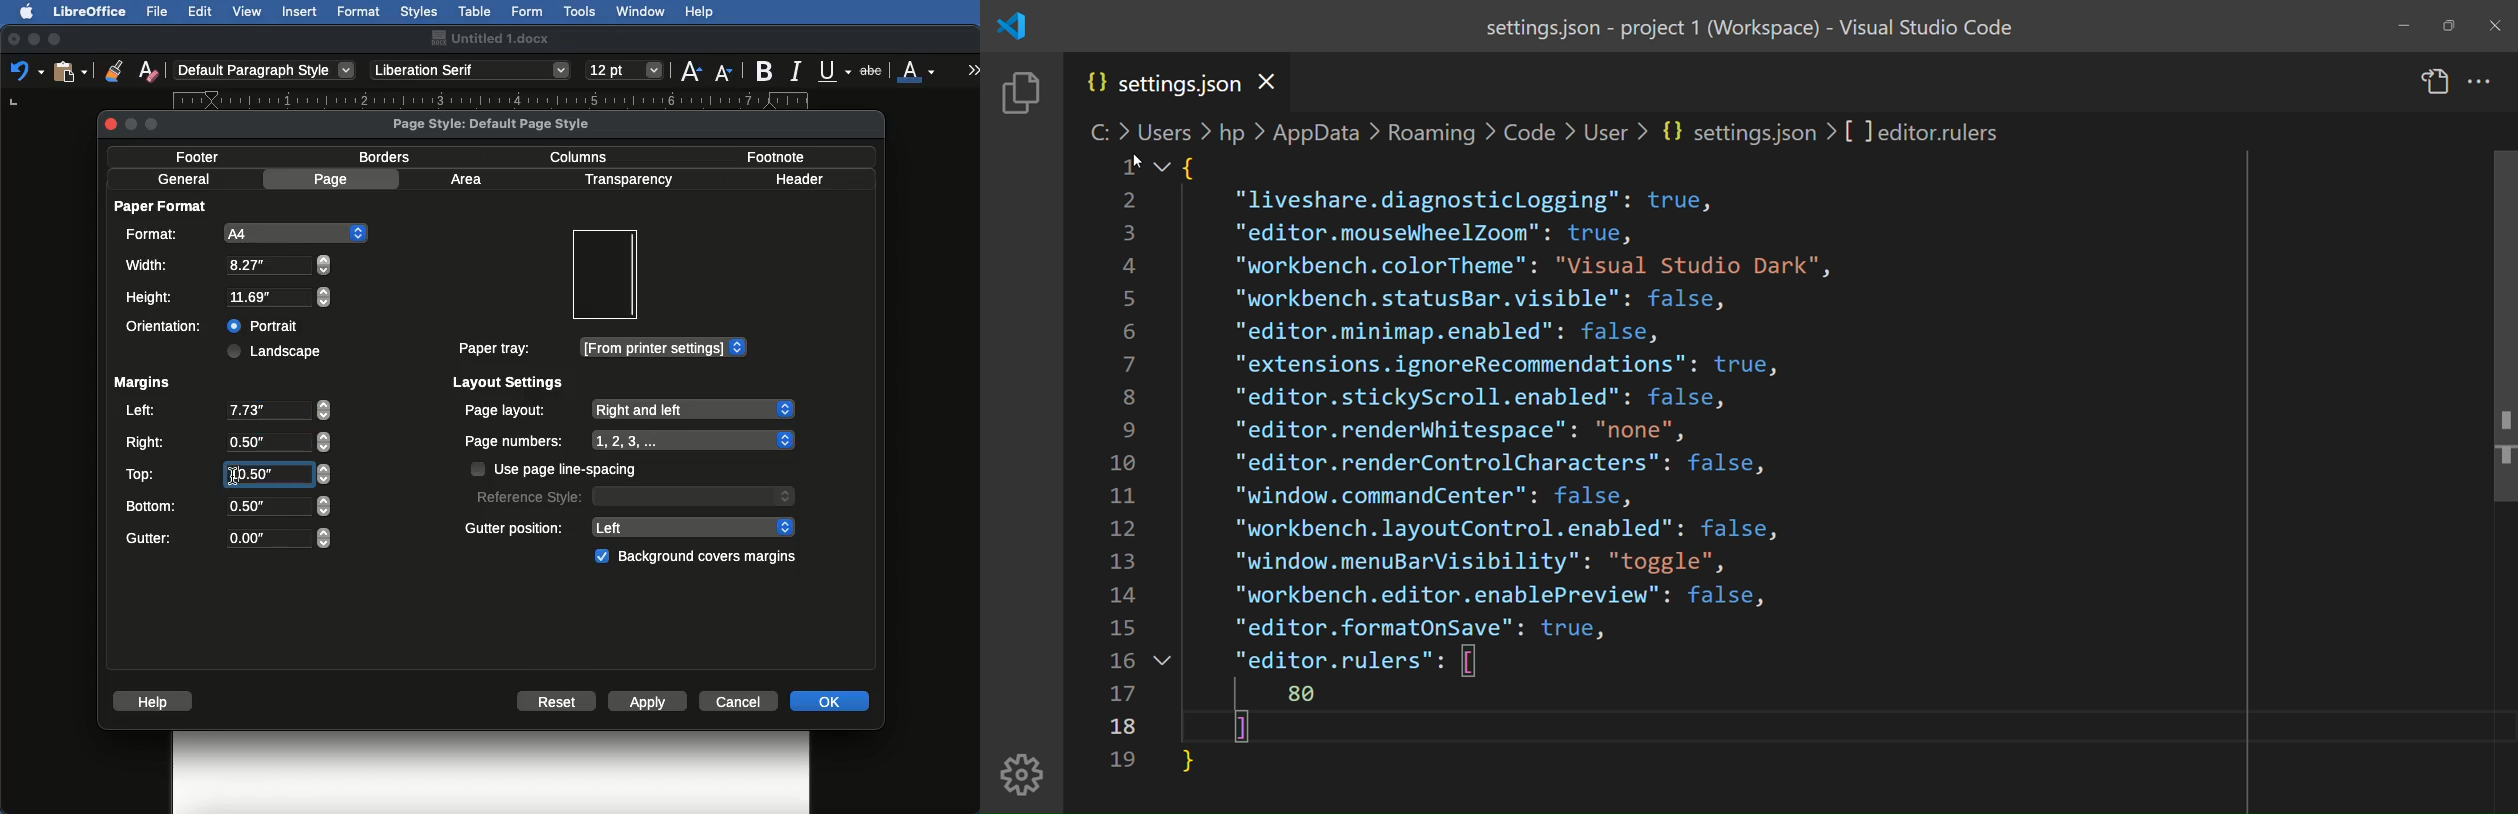 This screenshot has height=840, width=2520. Describe the element at coordinates (1134, 159) in the screenshot. I see `cursor` at that location.